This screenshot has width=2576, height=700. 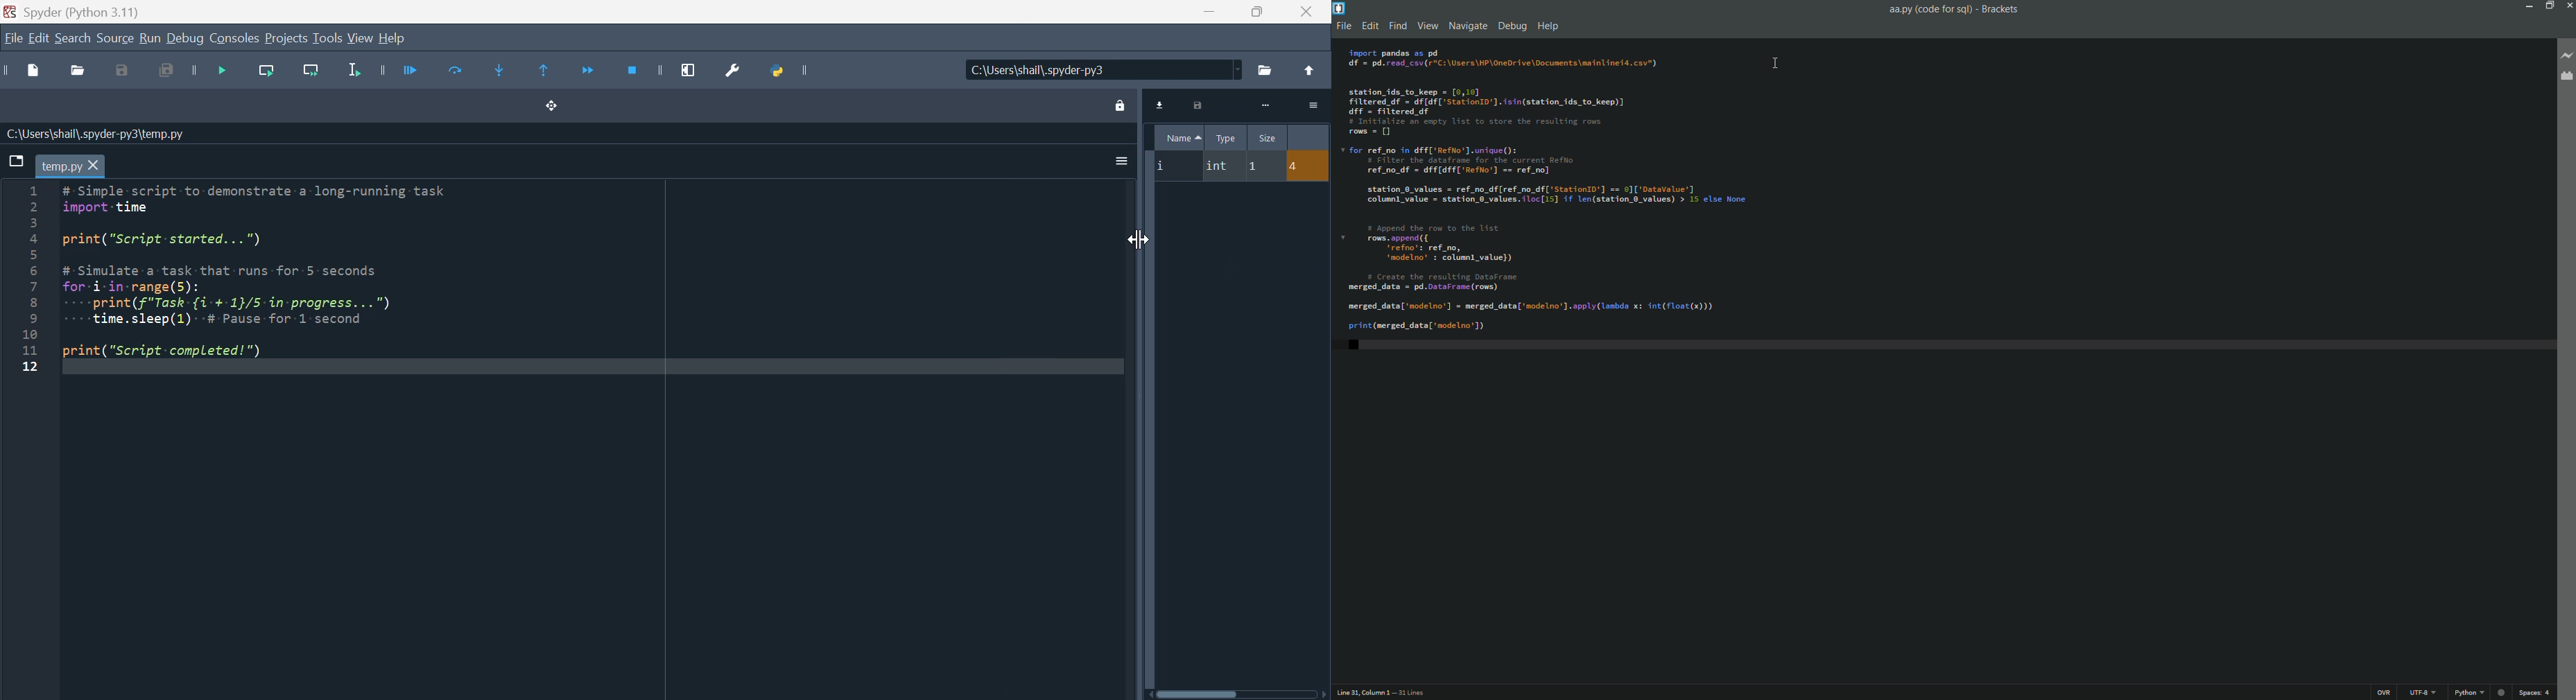 What do you see at coordinates (263, 74) in the screenshot?
I see `Run current line` at bounding box center [263, 74].